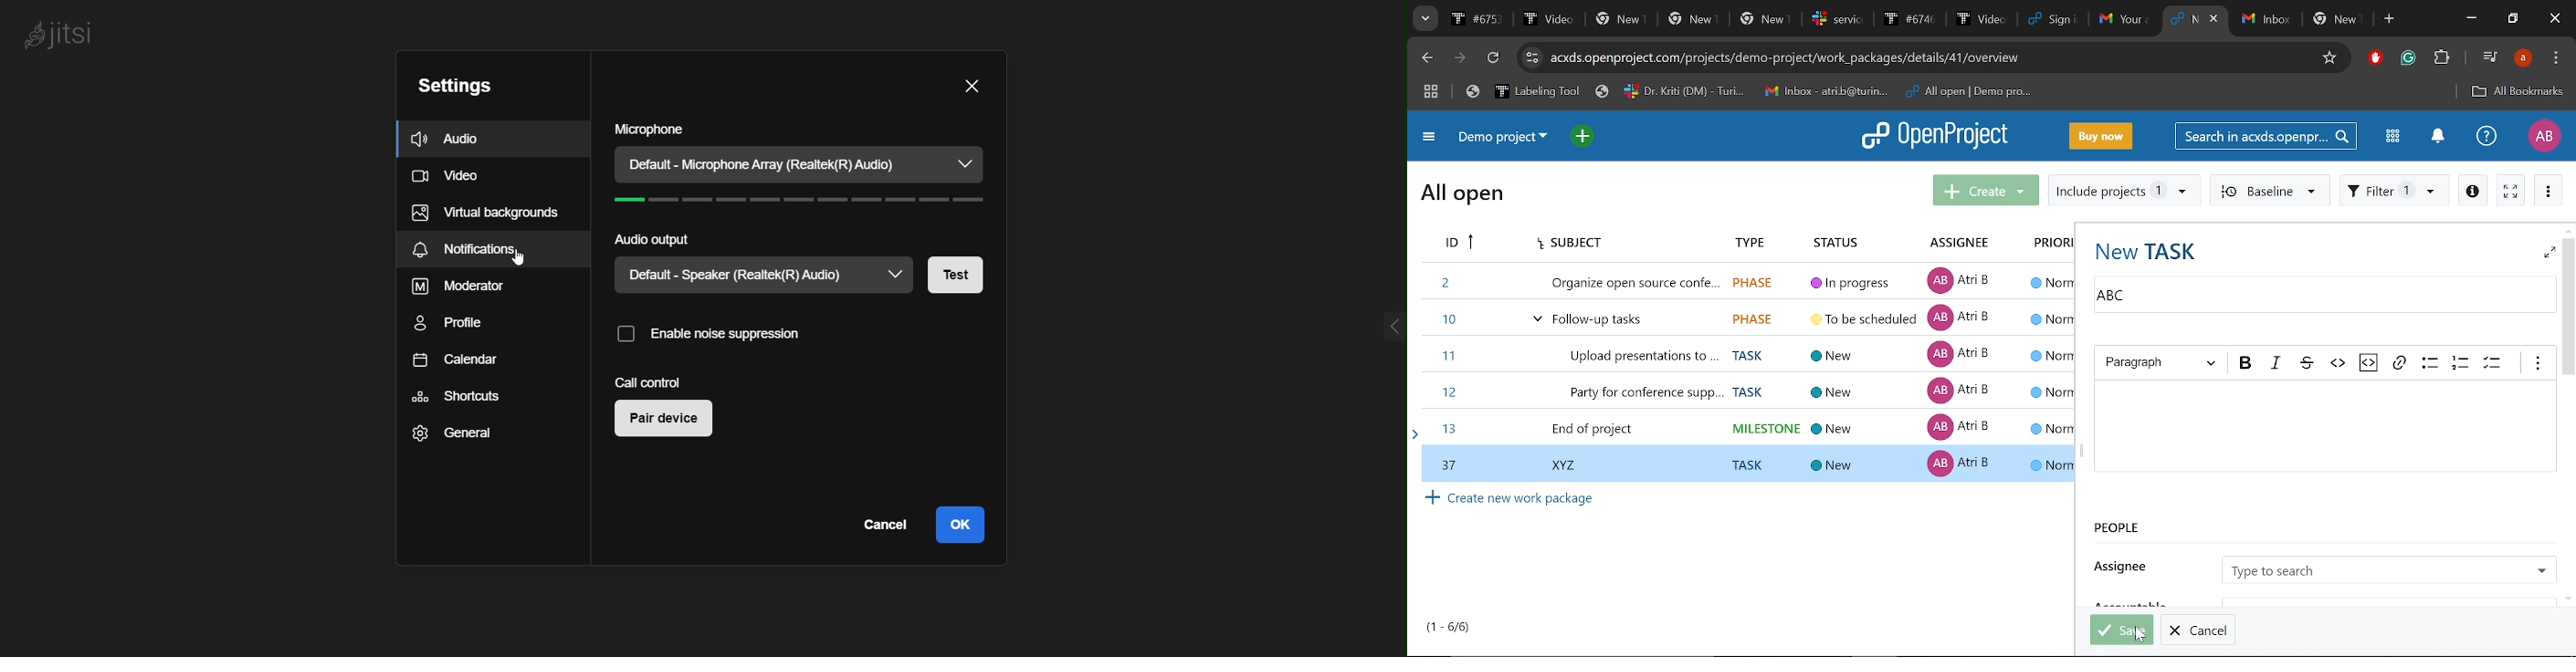 The width and height of the screenshot is (2576, 672). I want to click on Search tabs, so click(2183, 18).